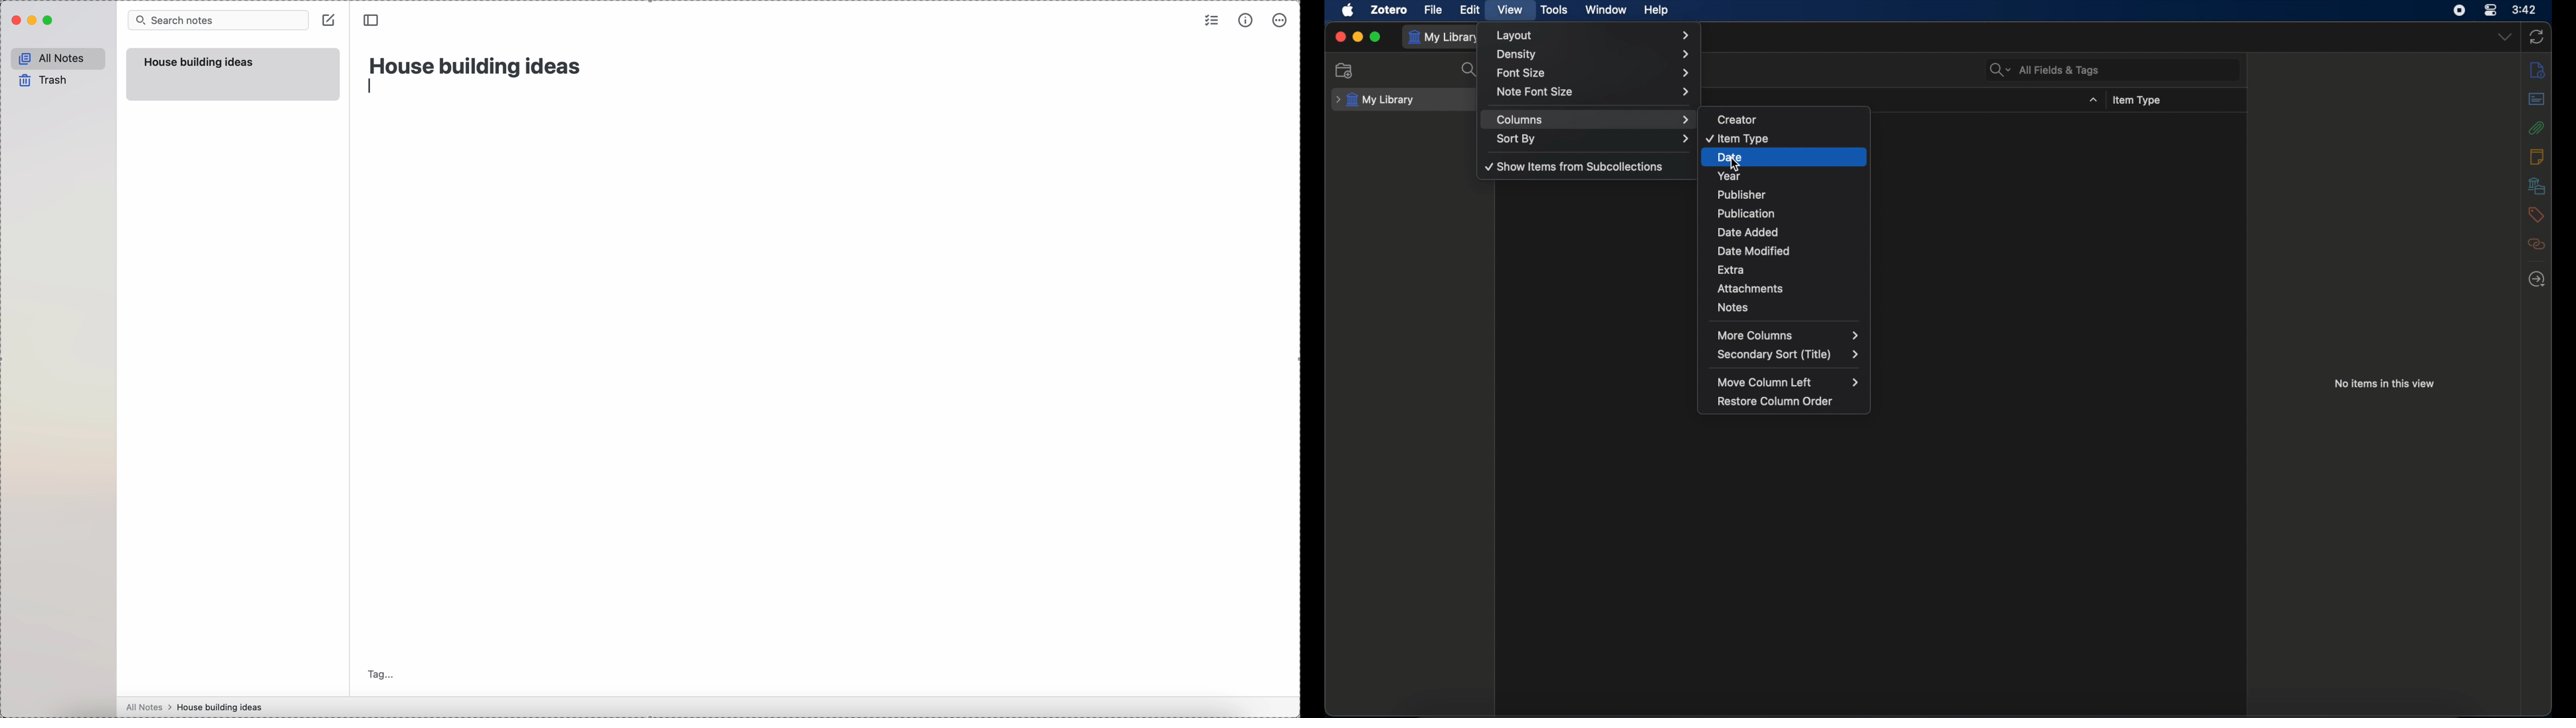  What do you see at coordinates (2537, 214) in the screenshot?
I see `tags` at bounding box center [2537, 214].